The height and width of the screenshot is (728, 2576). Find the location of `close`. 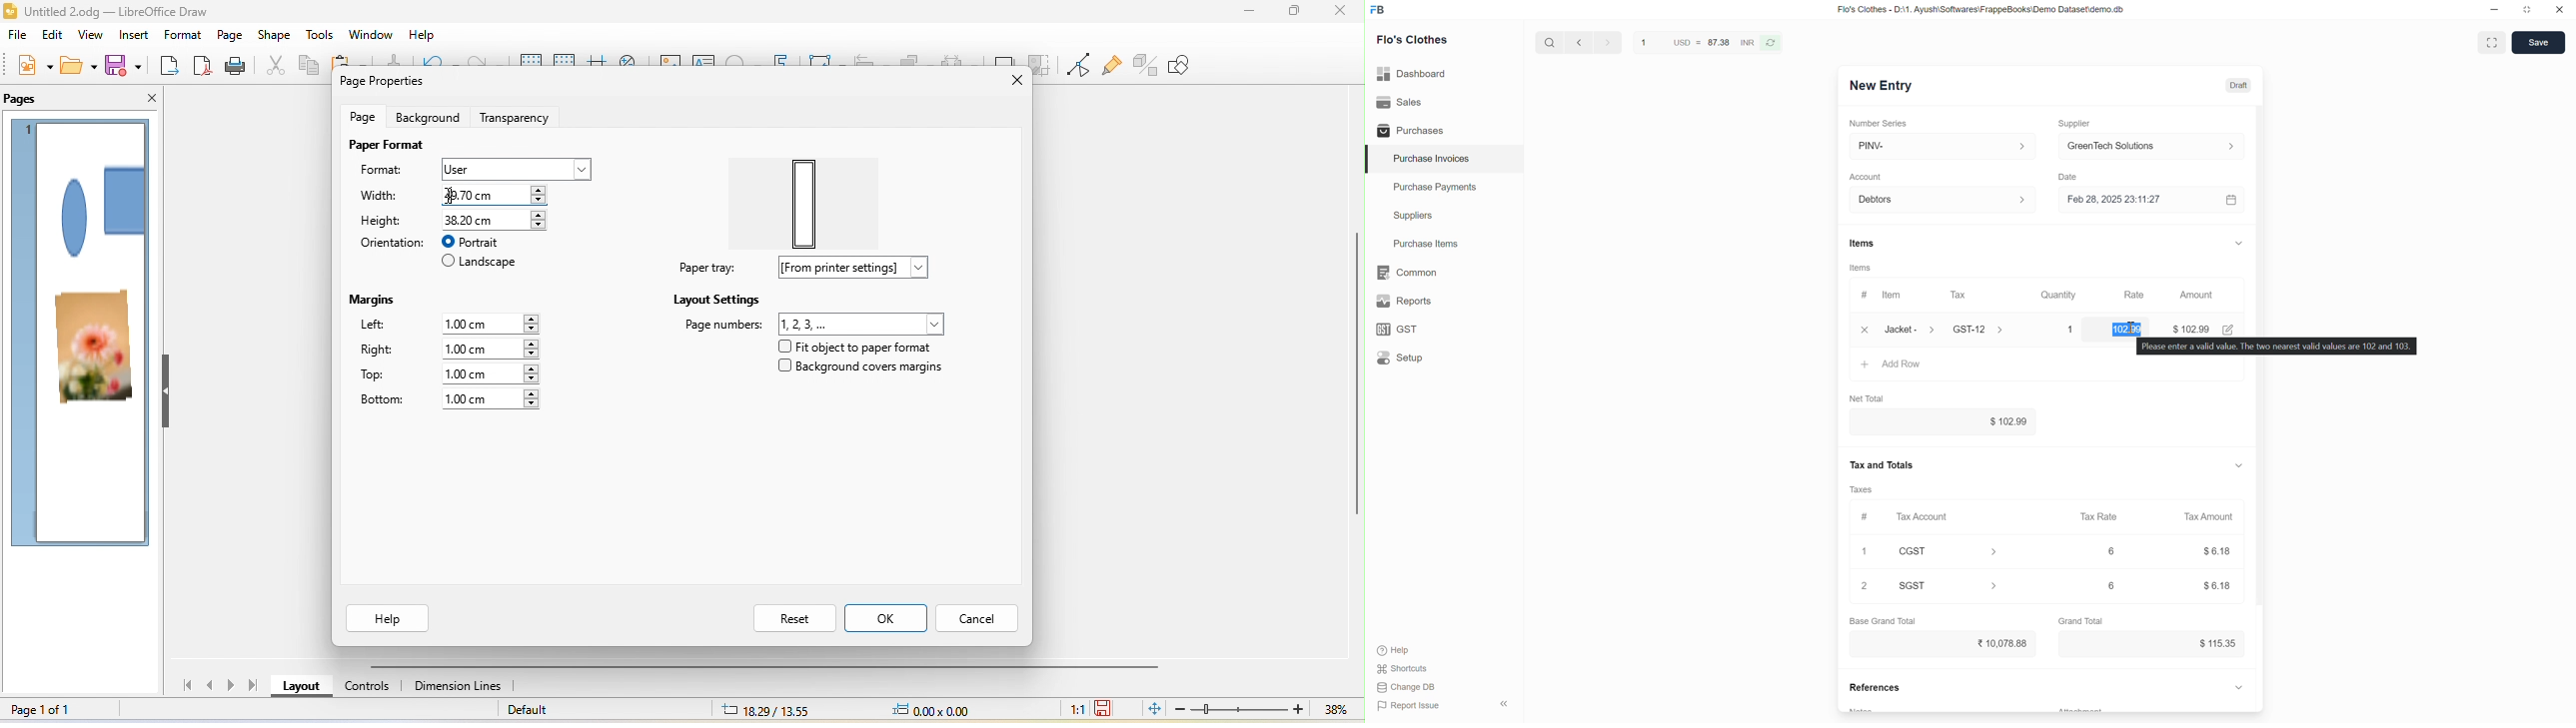

close is located at coordinates (147, 99).